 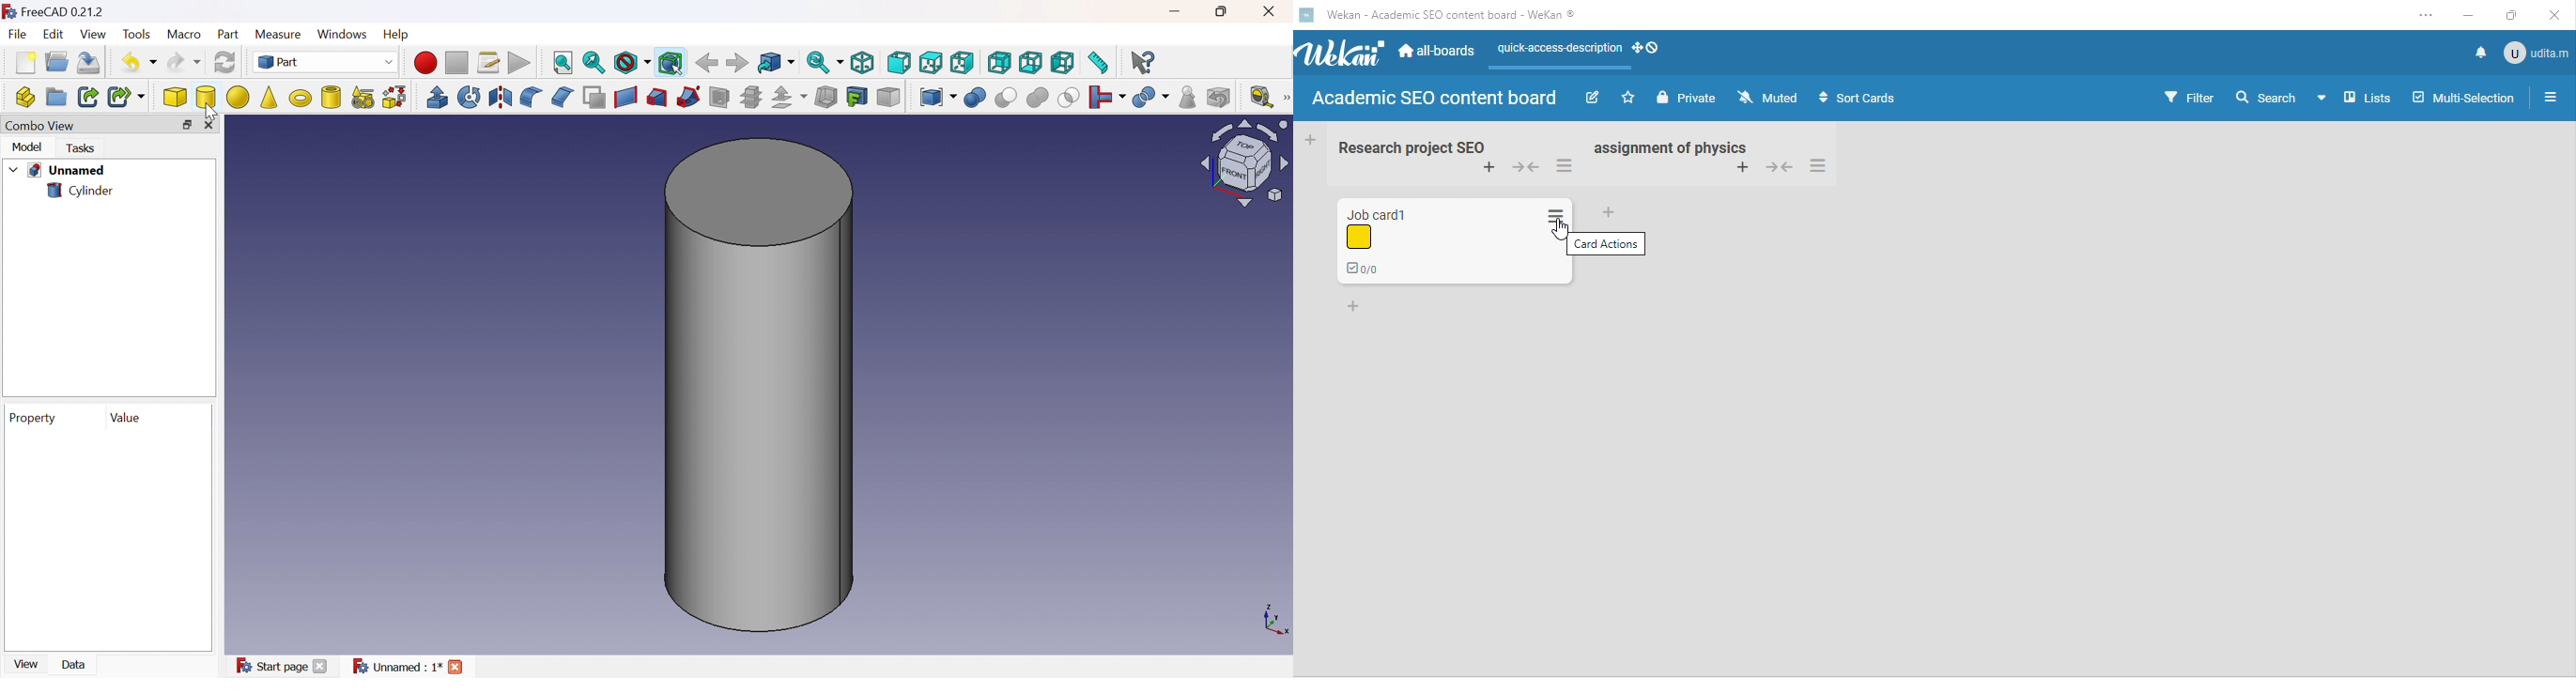 What do you see at coordinates (632, 64) in the screenshot?
I see `Draw style` at bounding box center [632, 64].